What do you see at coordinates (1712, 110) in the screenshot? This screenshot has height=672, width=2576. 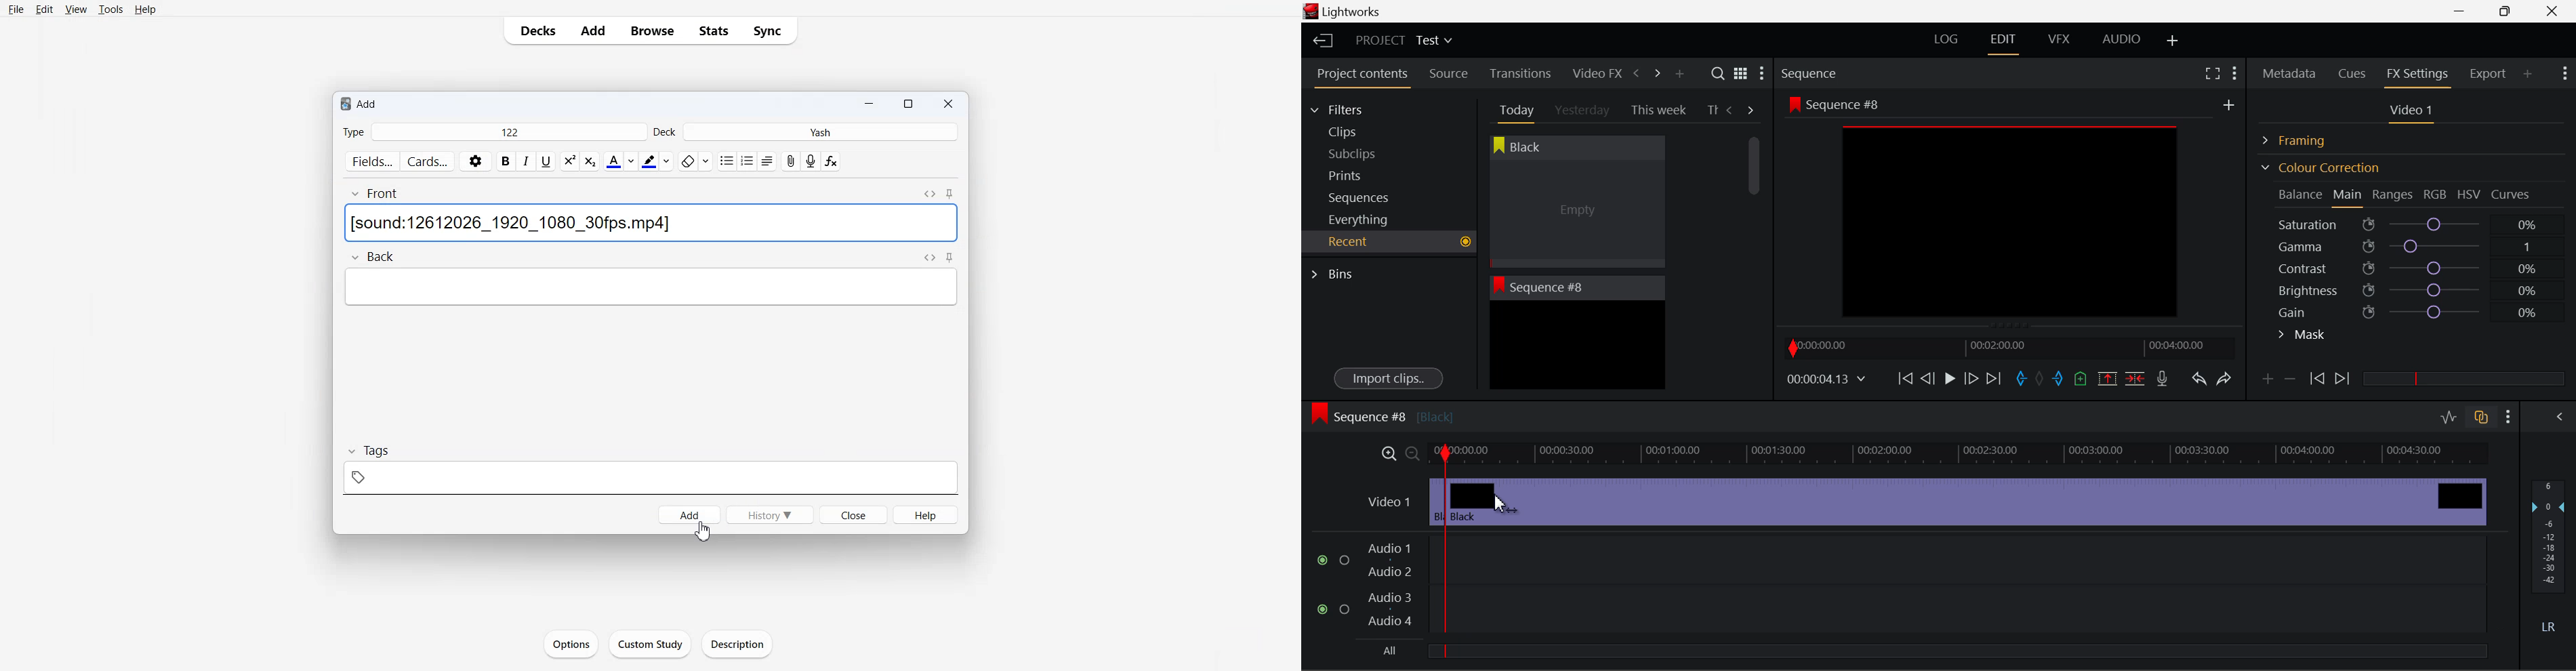 I see `Th` at bounding box center [1712, 110].